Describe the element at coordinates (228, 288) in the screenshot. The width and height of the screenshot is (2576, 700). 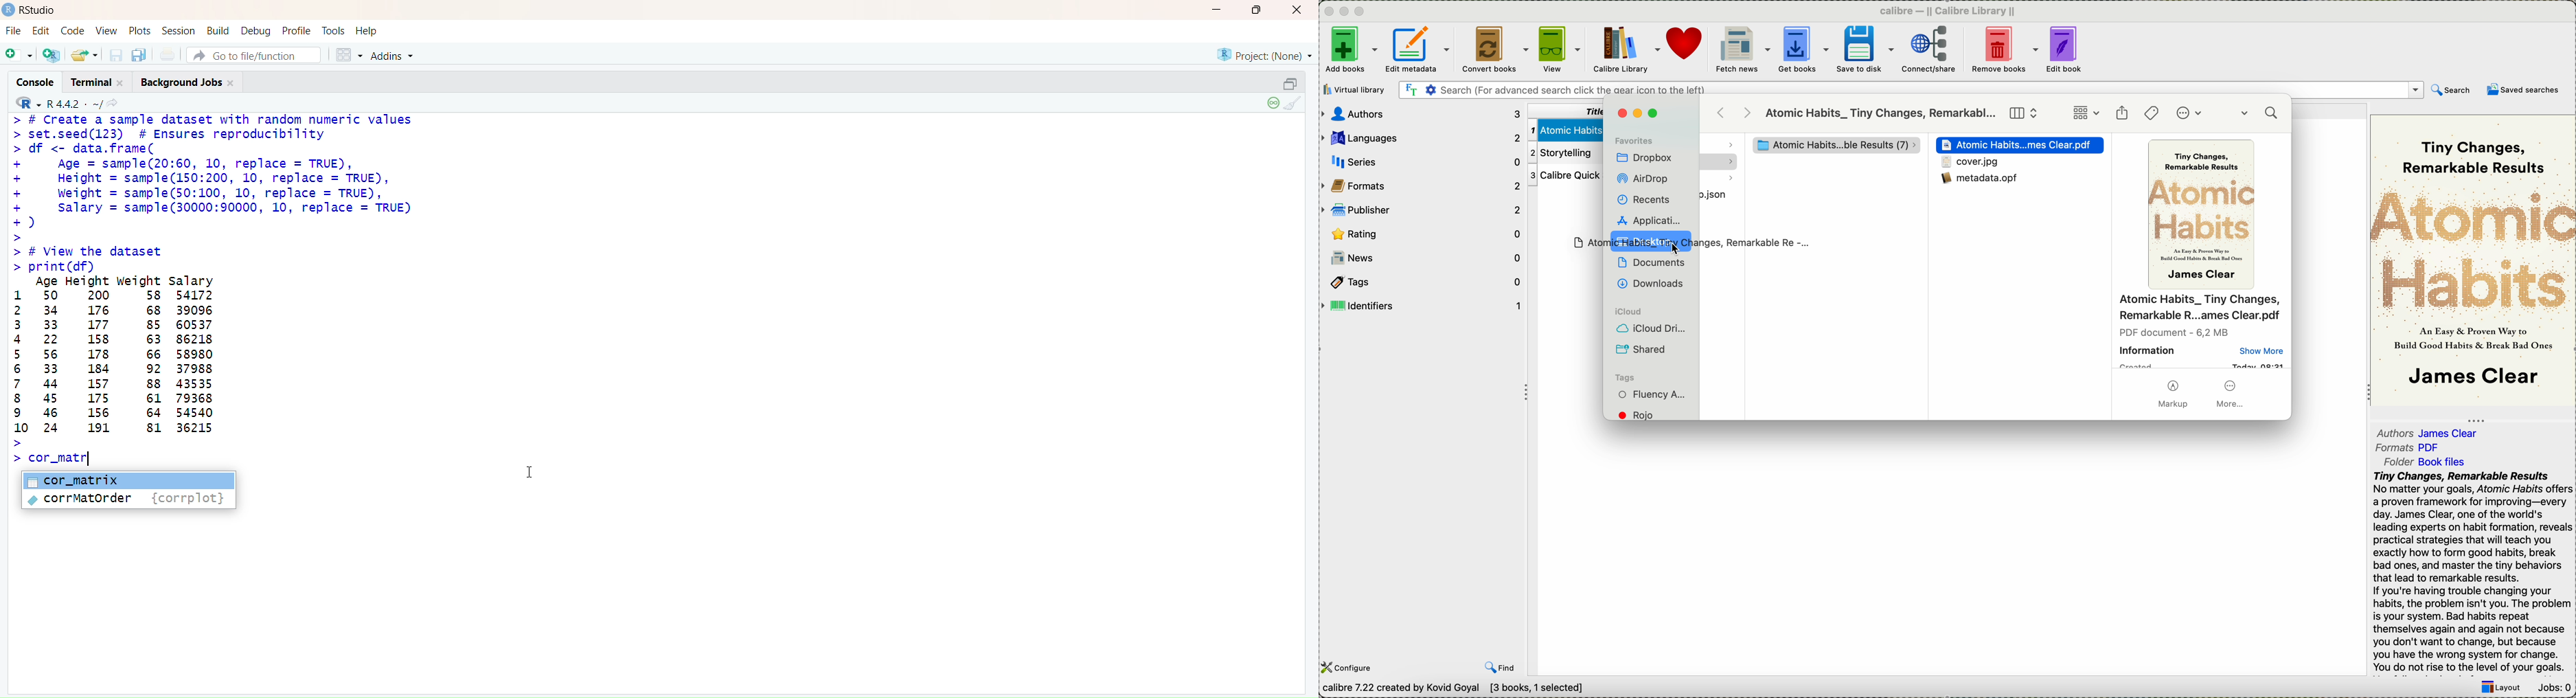
I see `> # Create a sample dataset with random numeric values
> set.seed(123) # Ensures reproducibility
> df <- data.frame(
+ Age = sample(20:60, 10, replace = TRUE),
+ Height = sample(150:200, 10, replace = TRUE),
+ Weight = sample(50:100, 10, replace = TRUE),
+ Salary = samp1e(30000:90000, 10, replace = TRUE)
+)
>
> # View the dataset
> print (df)
Age Height weight salary
1 50 200 58 54172
2 34 176 68 39096
3 33 177 85 60537
4 22 158 63 86218
5 56 178 66 58980
6 33 184 92 37988
7 44 157 88 43535
8 45 175 61 79368
9 46 156 64 54540
10 24 191 81 36215
>
>` at that location.